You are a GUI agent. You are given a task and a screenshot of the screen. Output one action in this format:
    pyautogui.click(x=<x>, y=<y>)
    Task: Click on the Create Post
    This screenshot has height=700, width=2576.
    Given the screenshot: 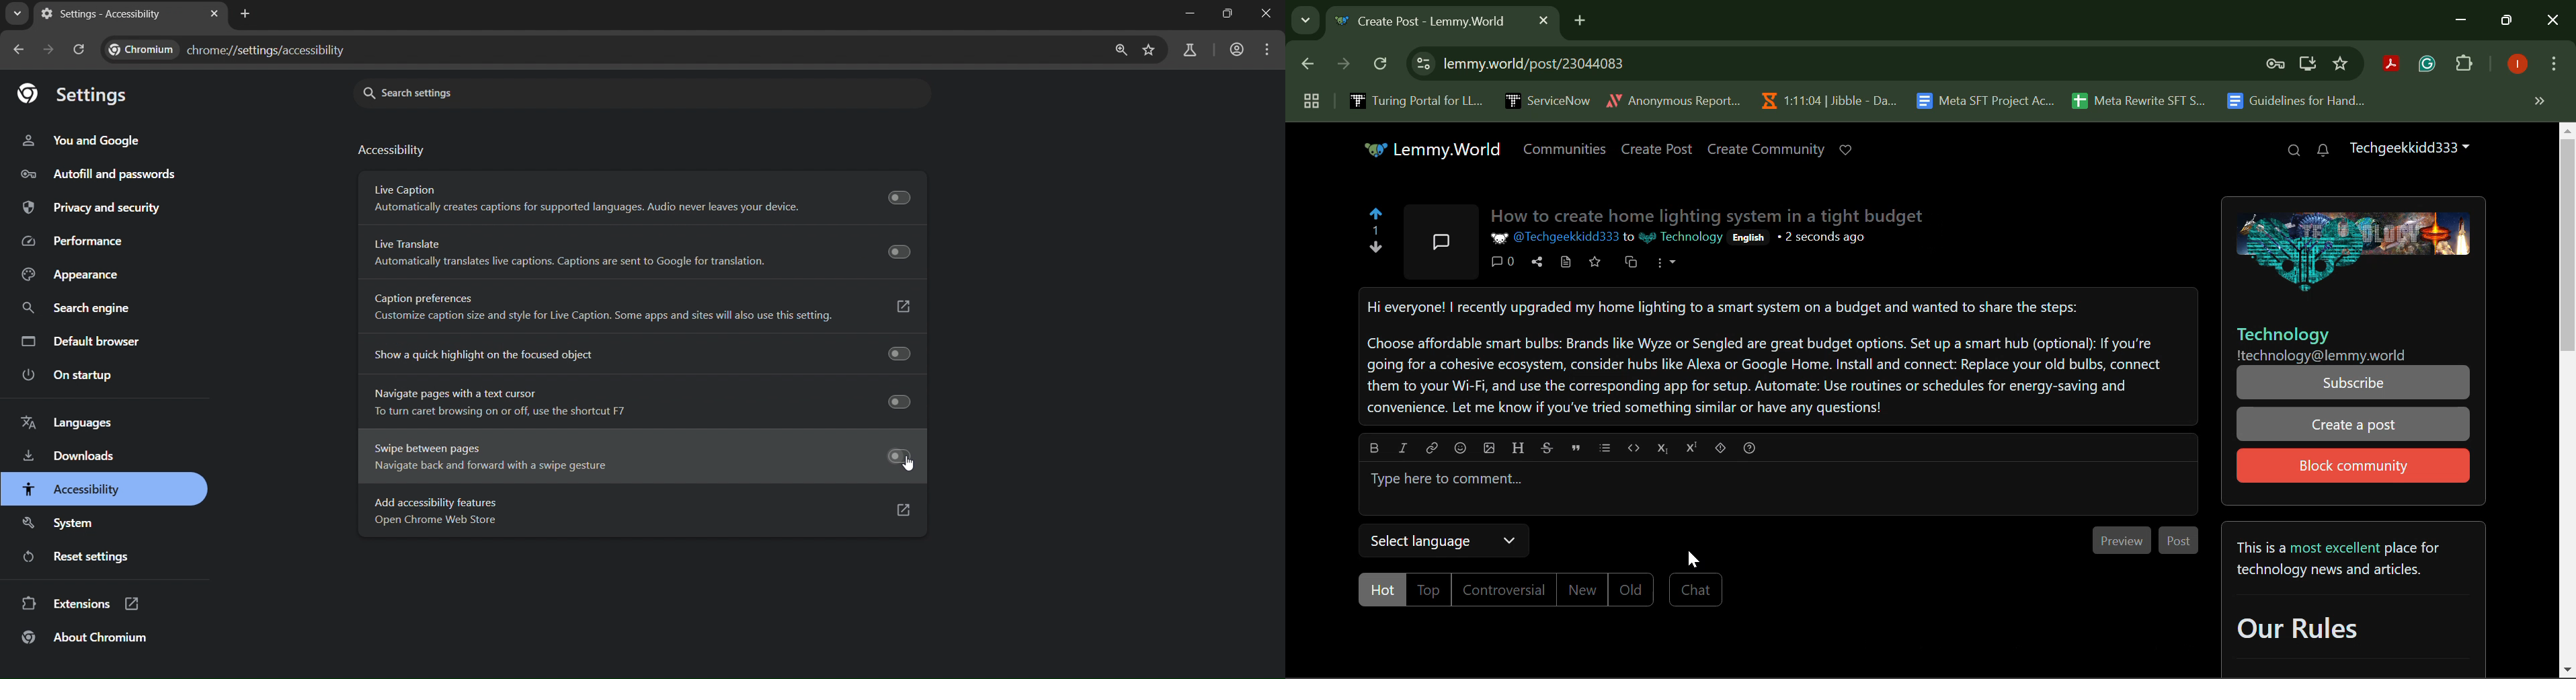 What is the action you would take?
    pyautogui.click(x=1658, y=149)
    